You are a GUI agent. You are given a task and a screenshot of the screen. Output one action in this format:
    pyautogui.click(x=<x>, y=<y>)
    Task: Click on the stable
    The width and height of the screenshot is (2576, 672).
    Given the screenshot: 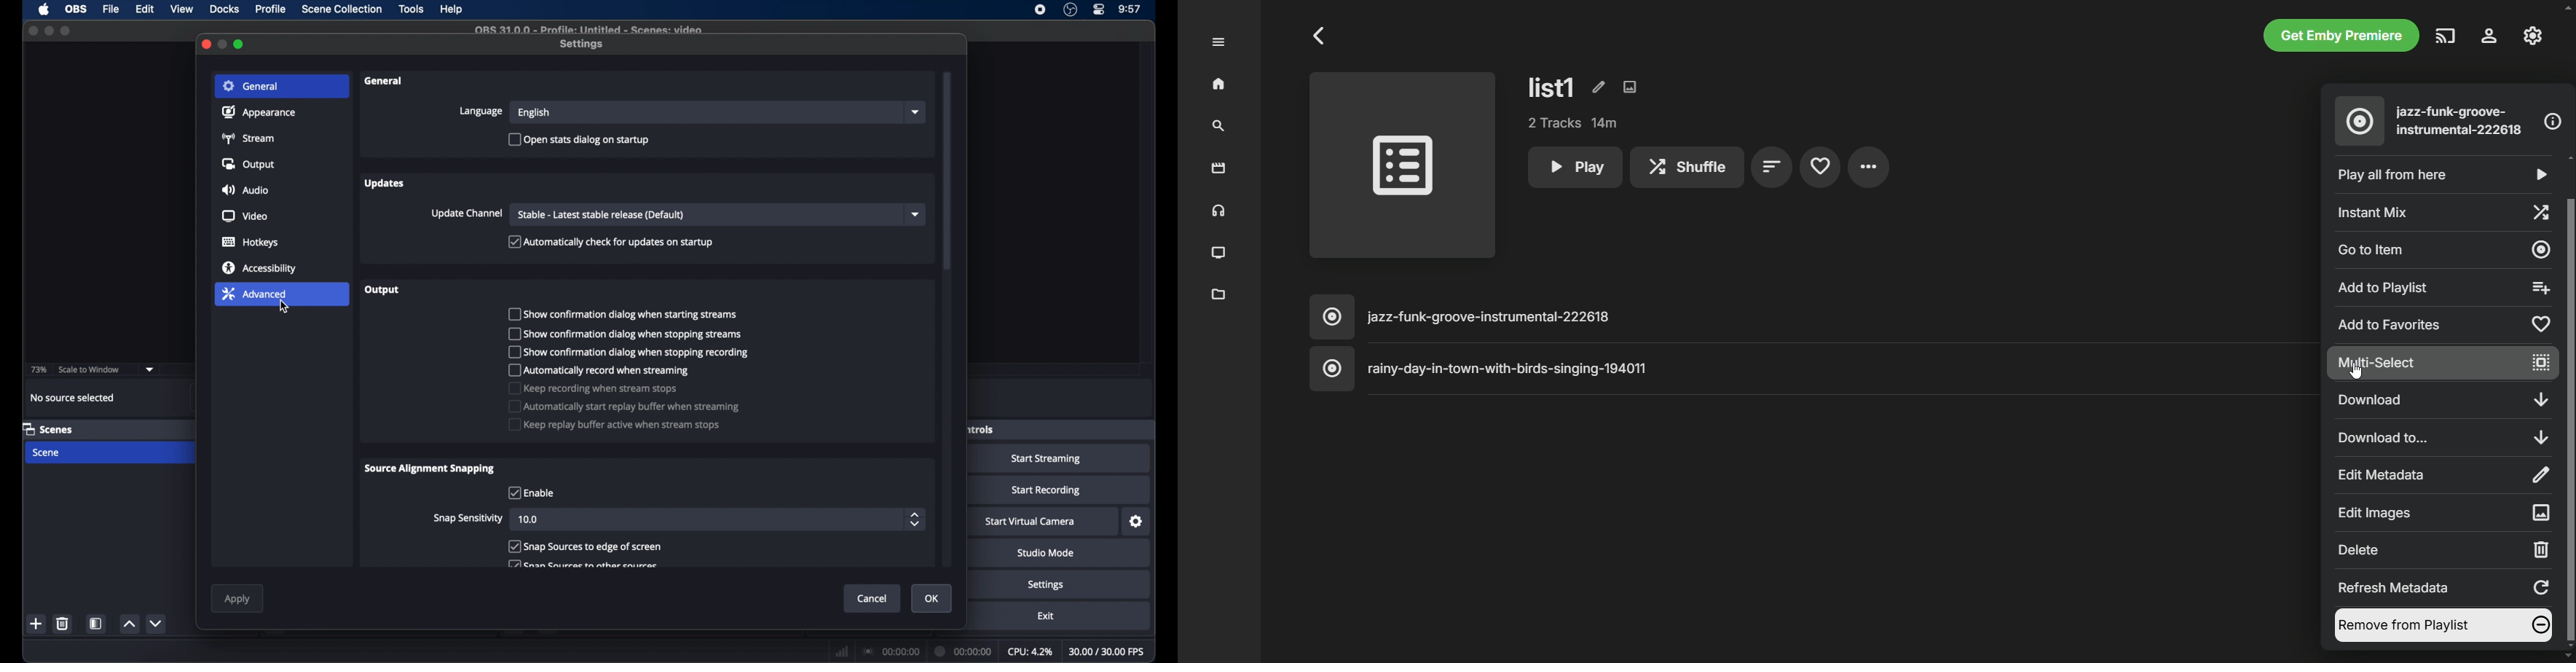 What is the action you would take?
    pyautogui.click(x=601, y=215)
    